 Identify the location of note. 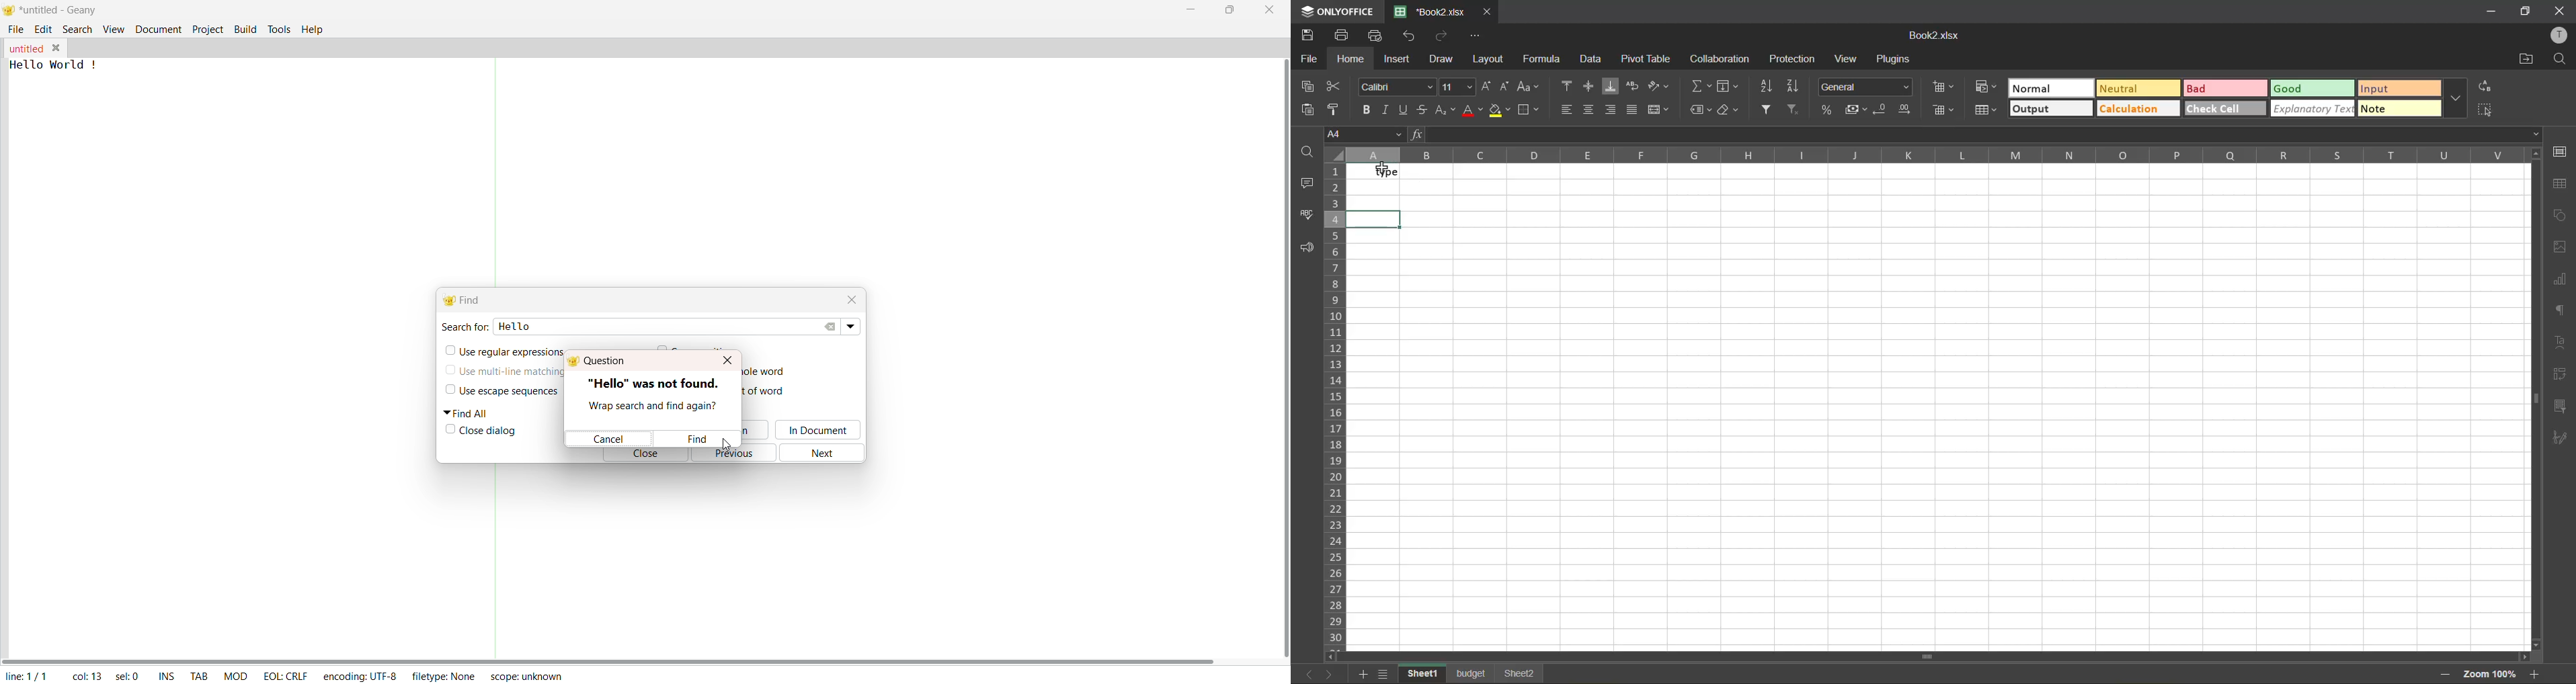
(2400, 109).